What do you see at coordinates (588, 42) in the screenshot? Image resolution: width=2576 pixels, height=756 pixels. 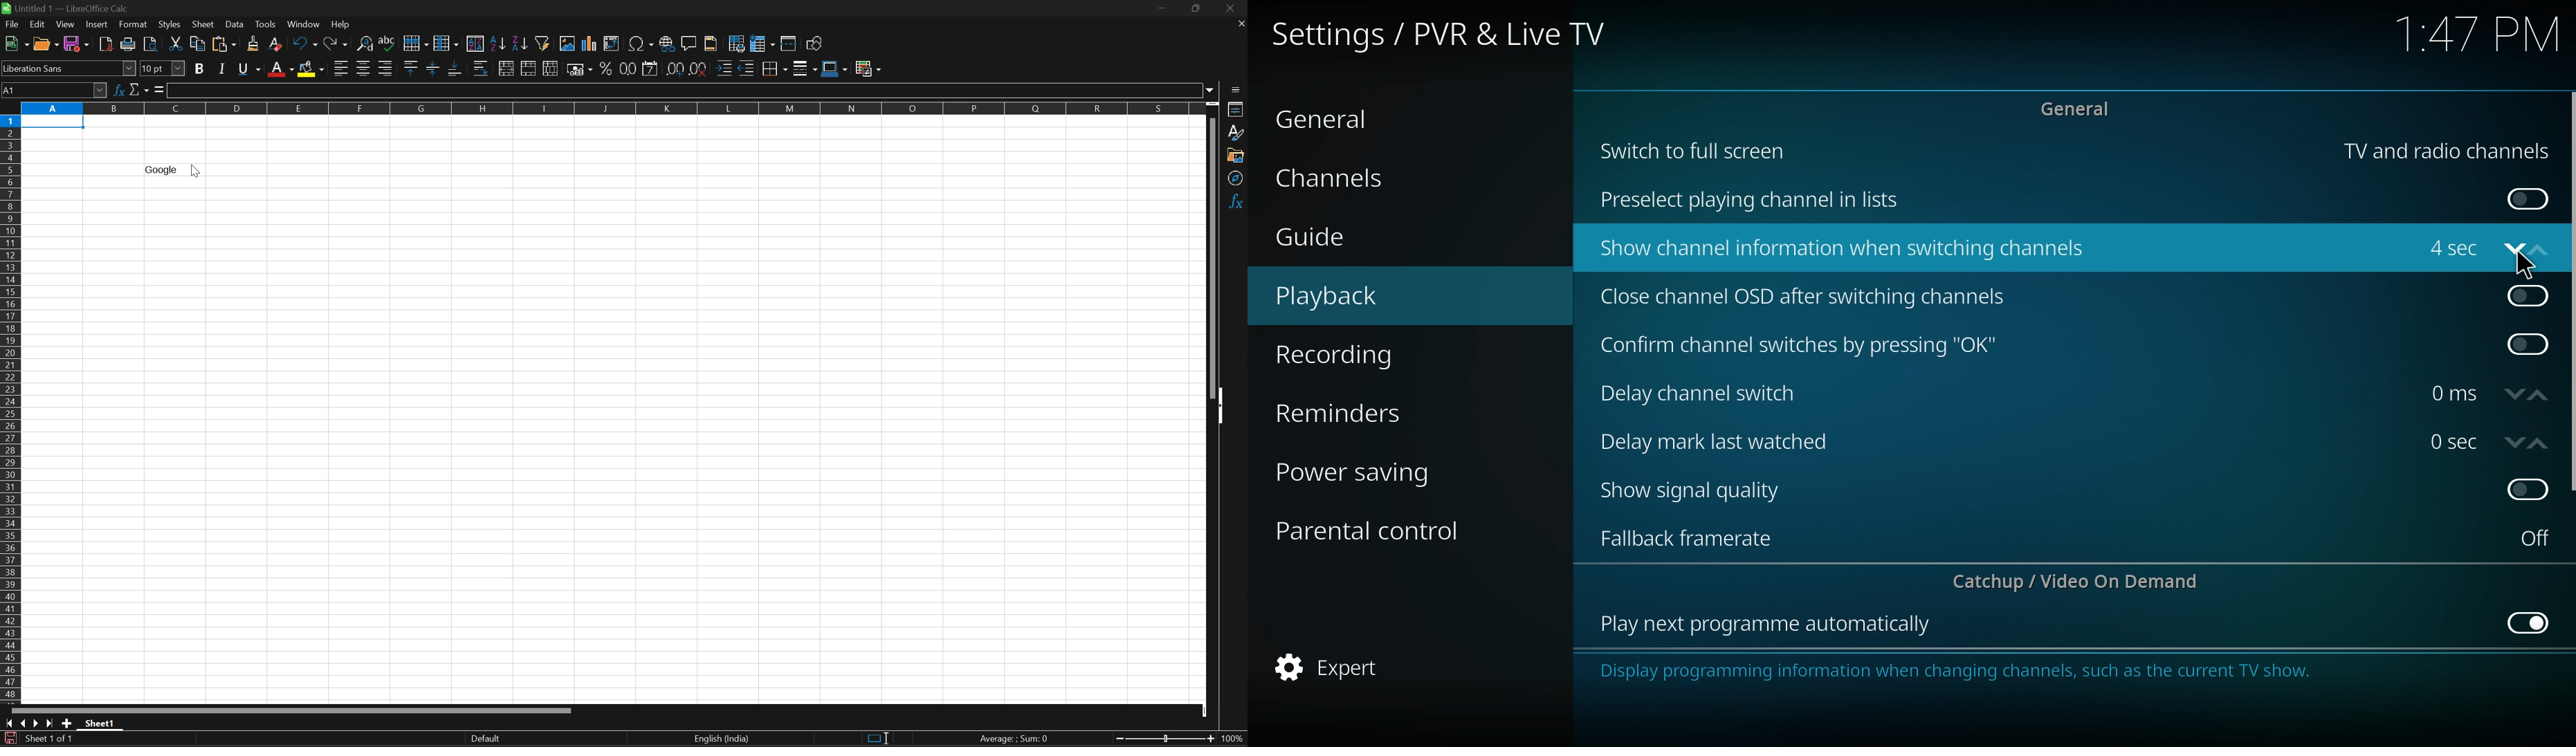 I see `Insert chart` at bounding box center [588, 42].